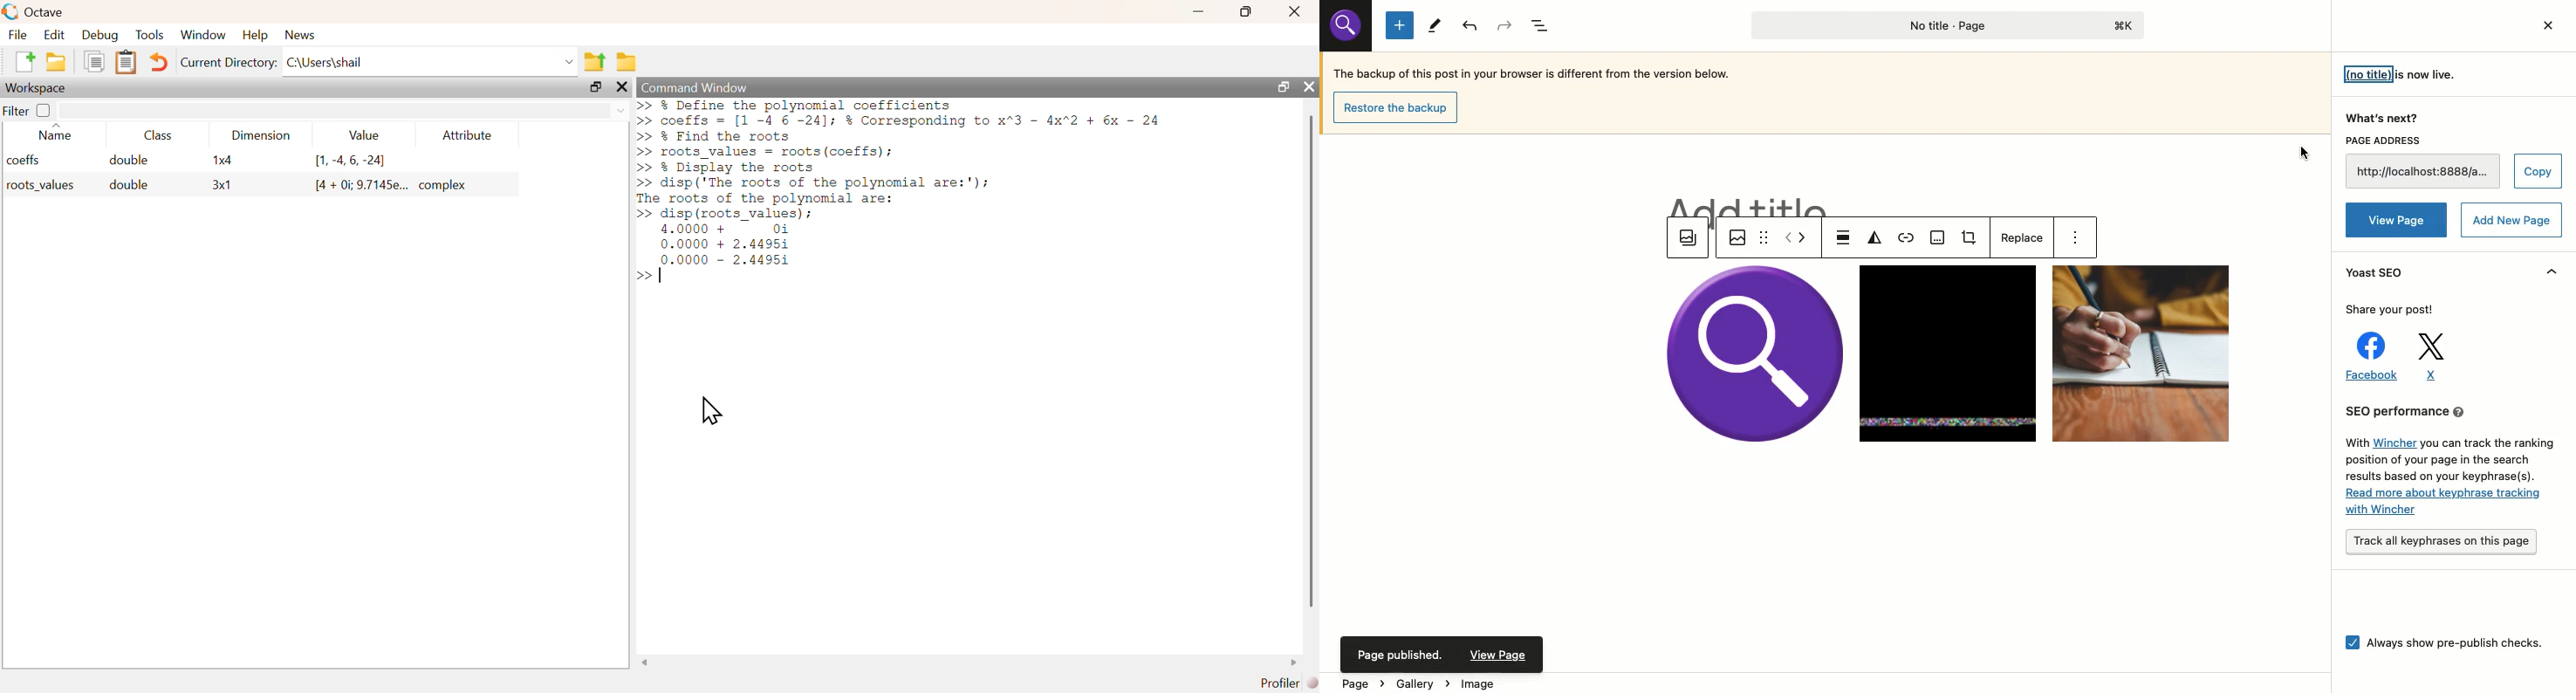  I want to click on scroll bar, so click(1309, 360).